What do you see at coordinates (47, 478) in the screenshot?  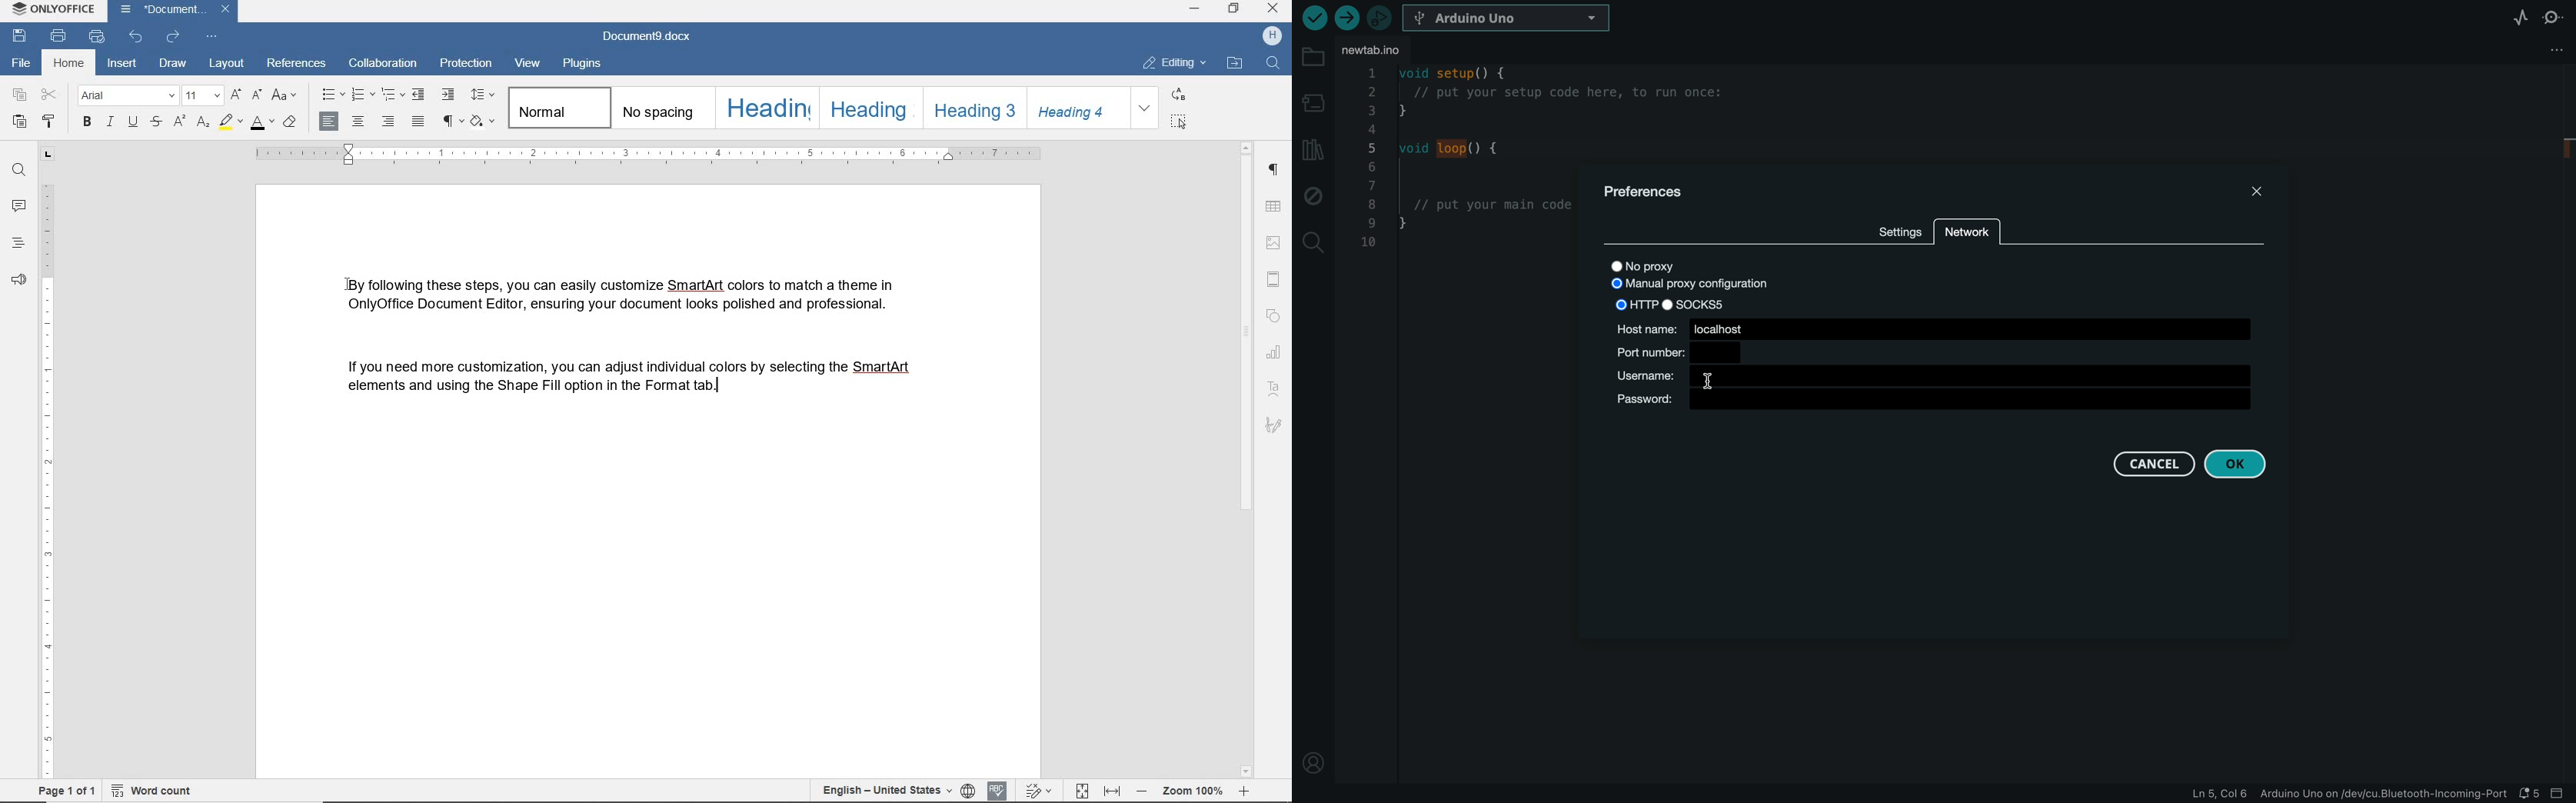 I see `ruler` at bounding box center [47, 478].